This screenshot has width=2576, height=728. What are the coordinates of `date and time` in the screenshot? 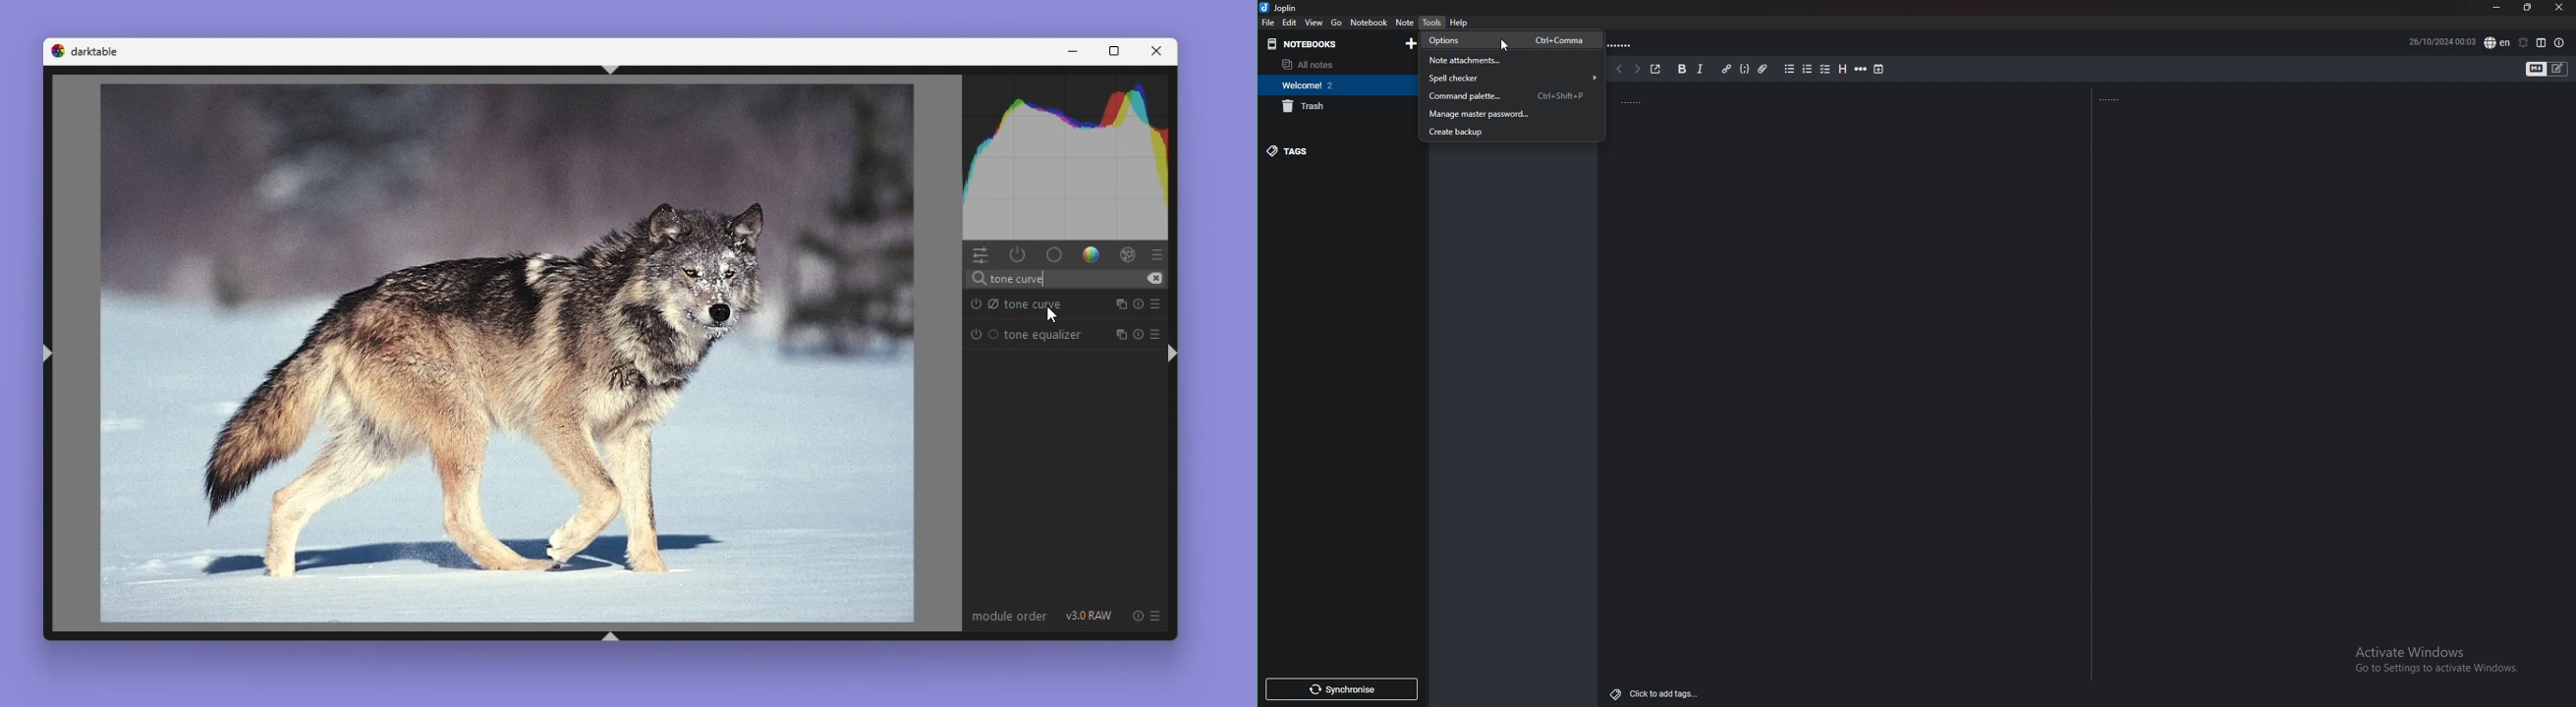 It's located at (2439, 42).